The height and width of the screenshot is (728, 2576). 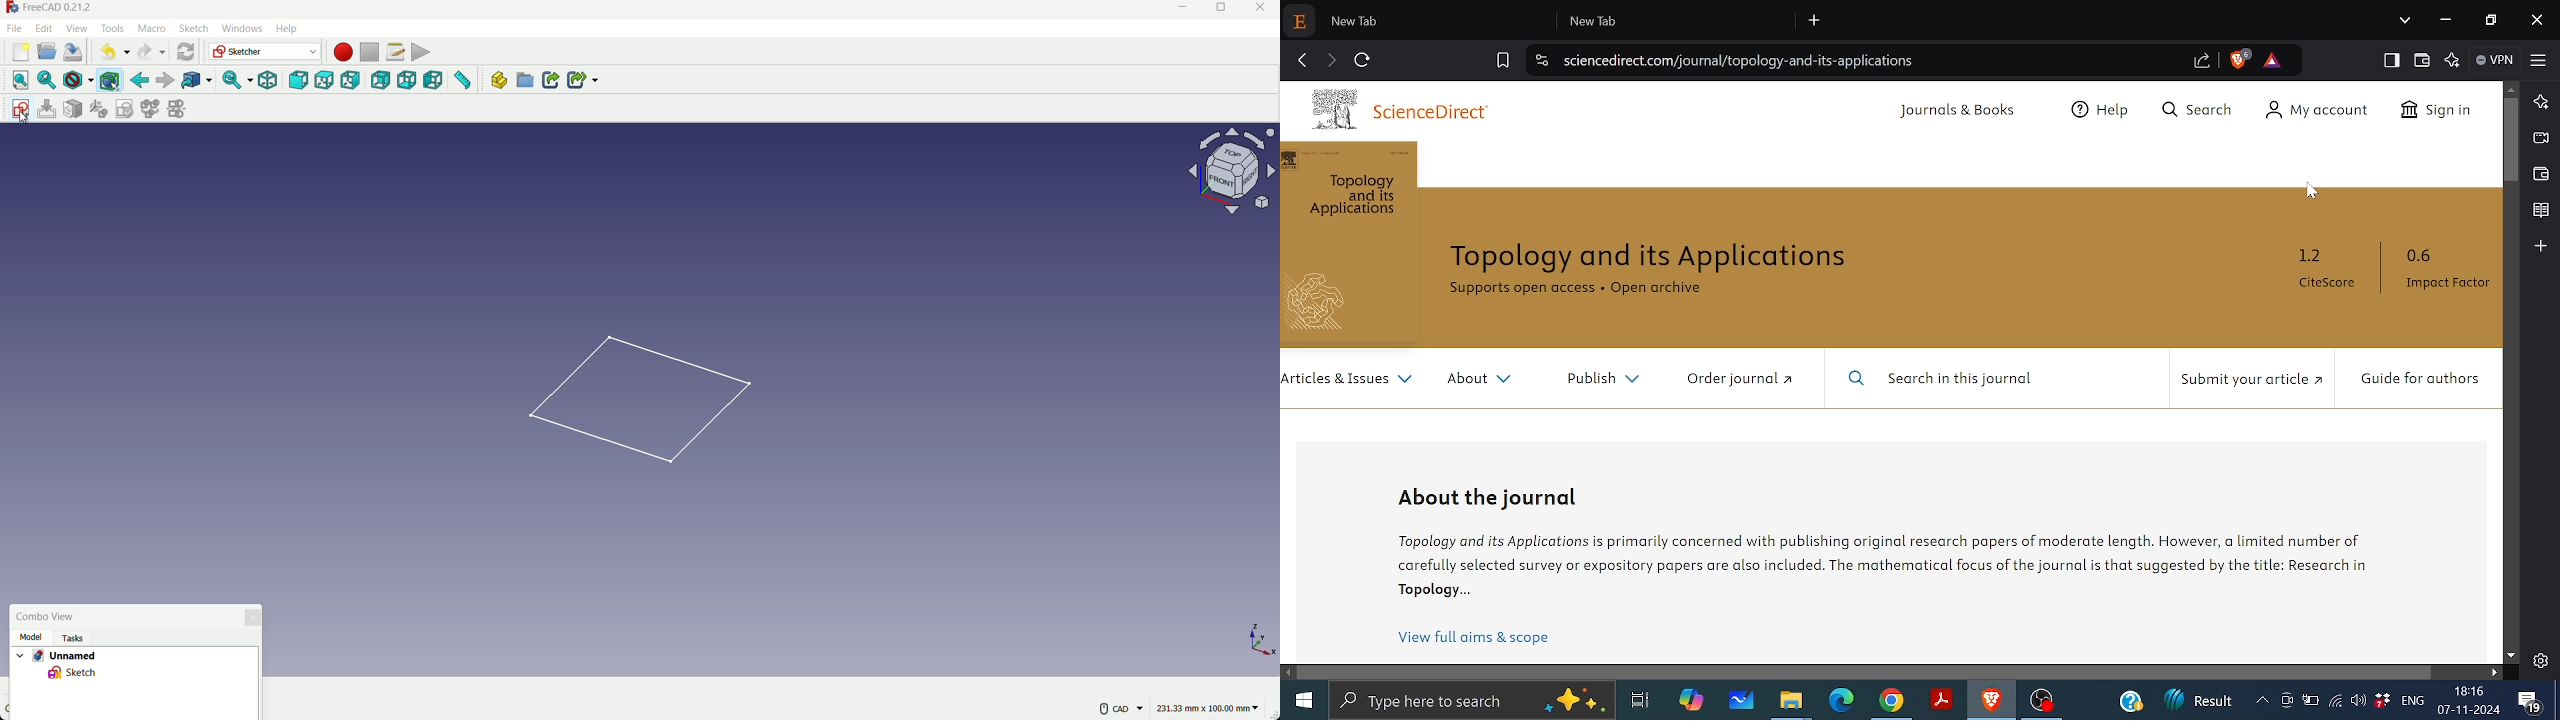 I want to click on Masseges, so click(x=2530, y=701).